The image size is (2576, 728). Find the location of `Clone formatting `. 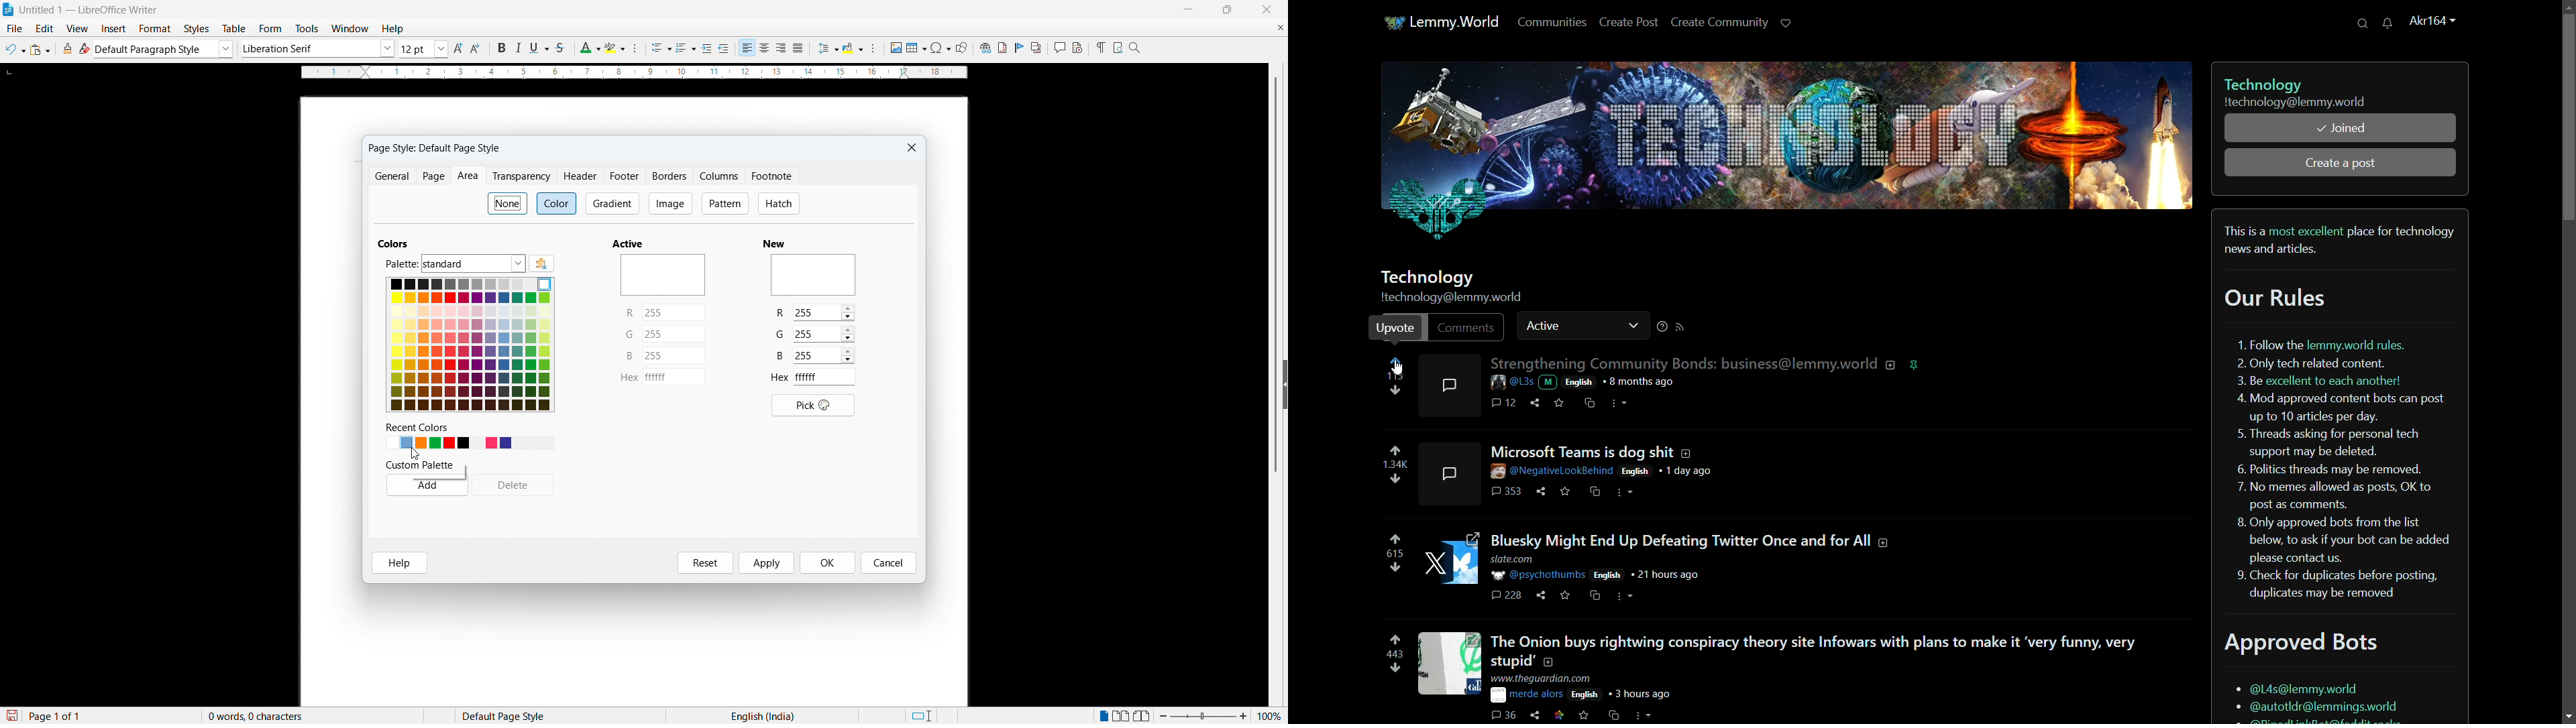

Clone formatting  is located at coordinates (68, 48).